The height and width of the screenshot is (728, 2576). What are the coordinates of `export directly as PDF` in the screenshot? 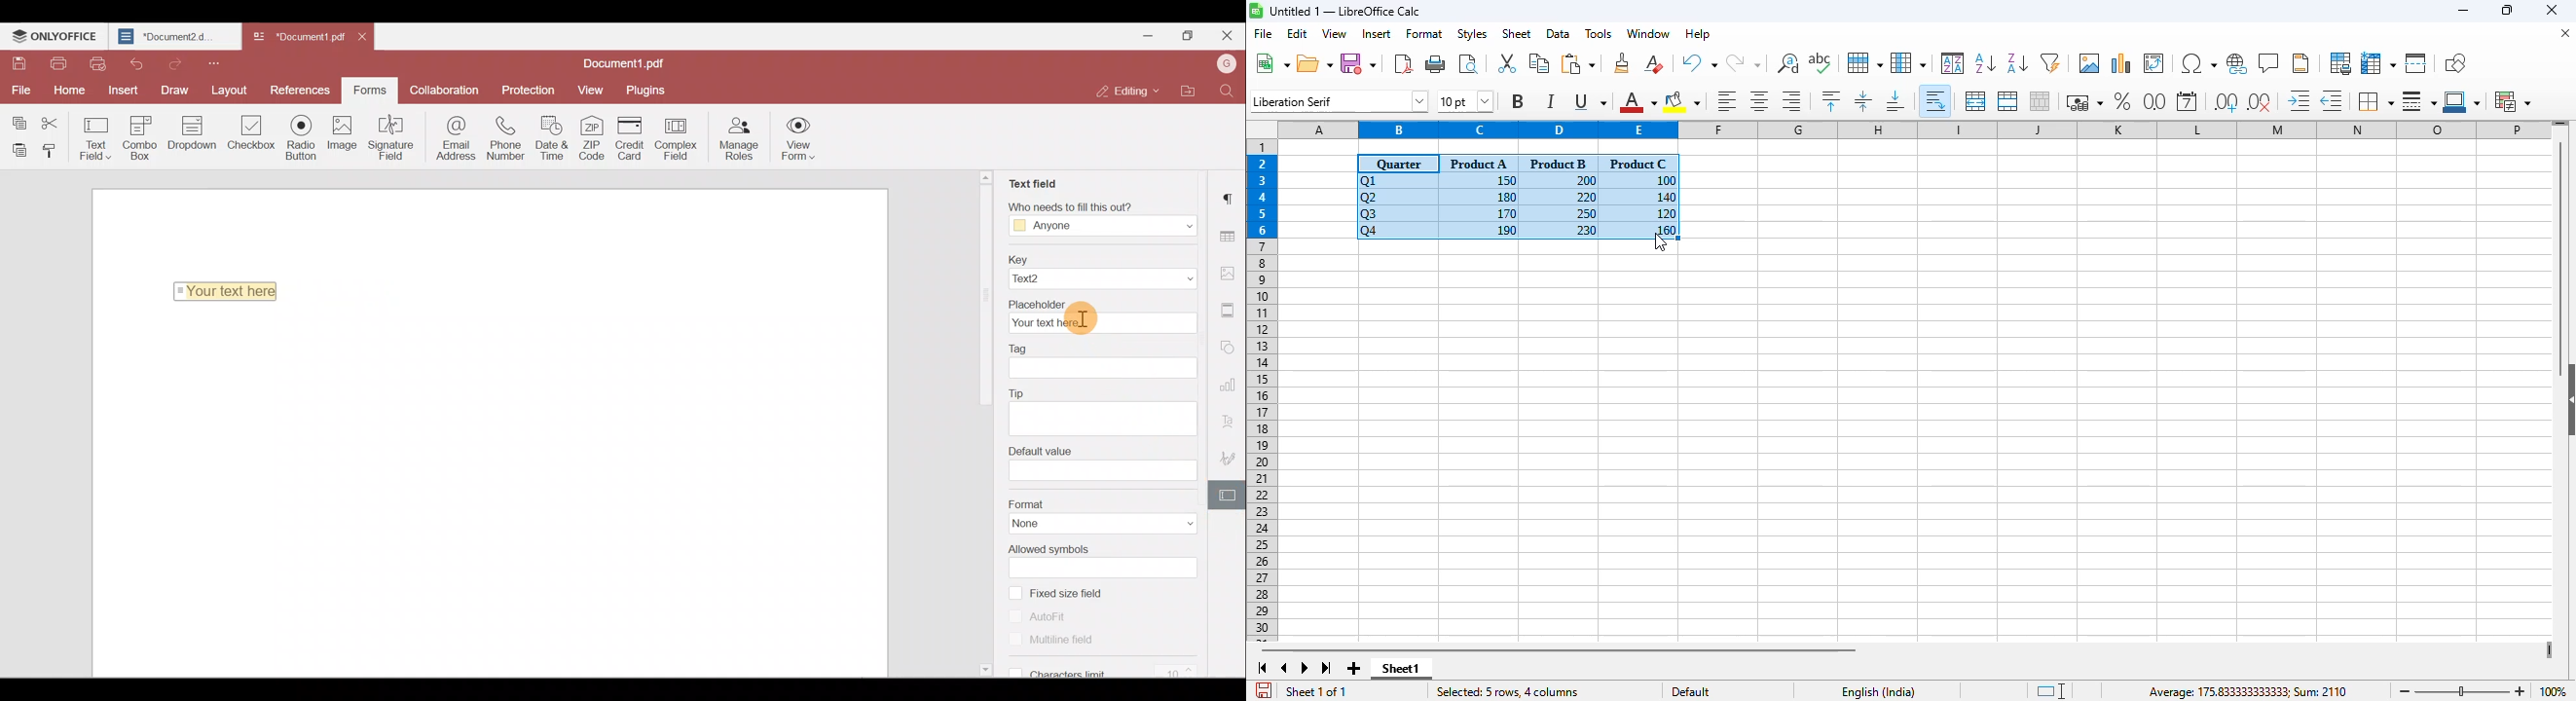 It's located at (1403, 62).